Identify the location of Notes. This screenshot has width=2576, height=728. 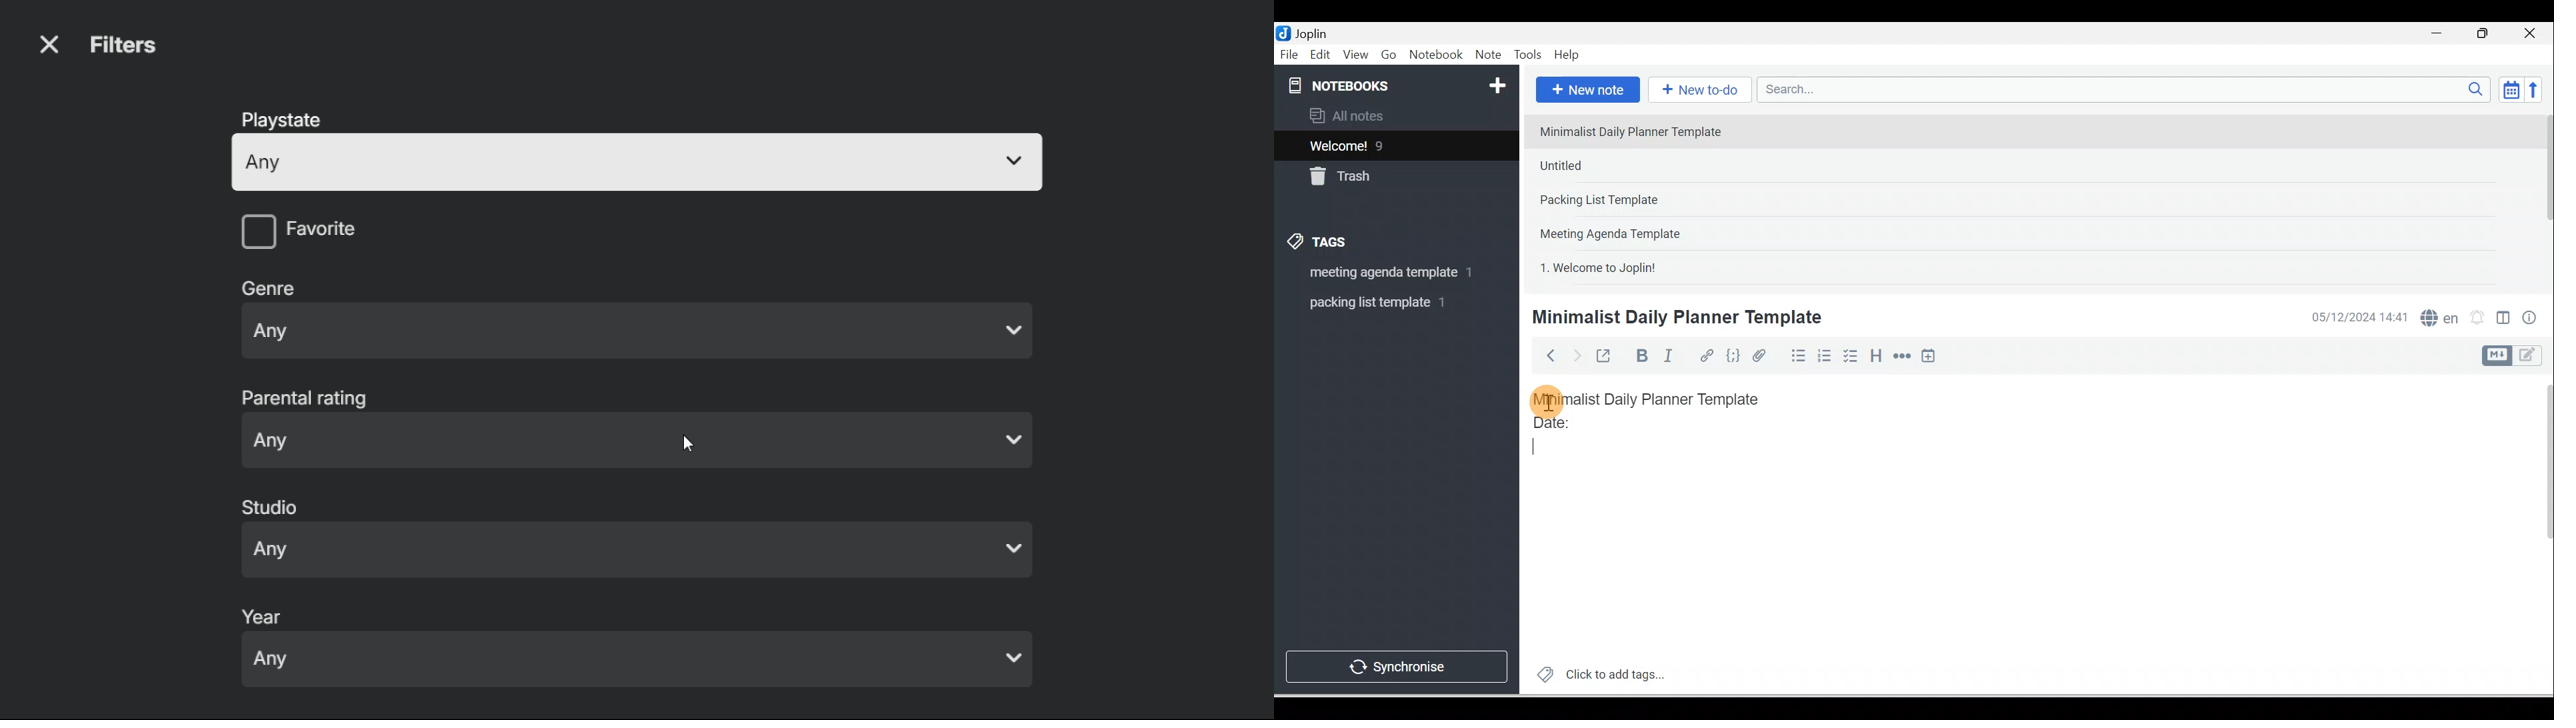
(1387, 143).